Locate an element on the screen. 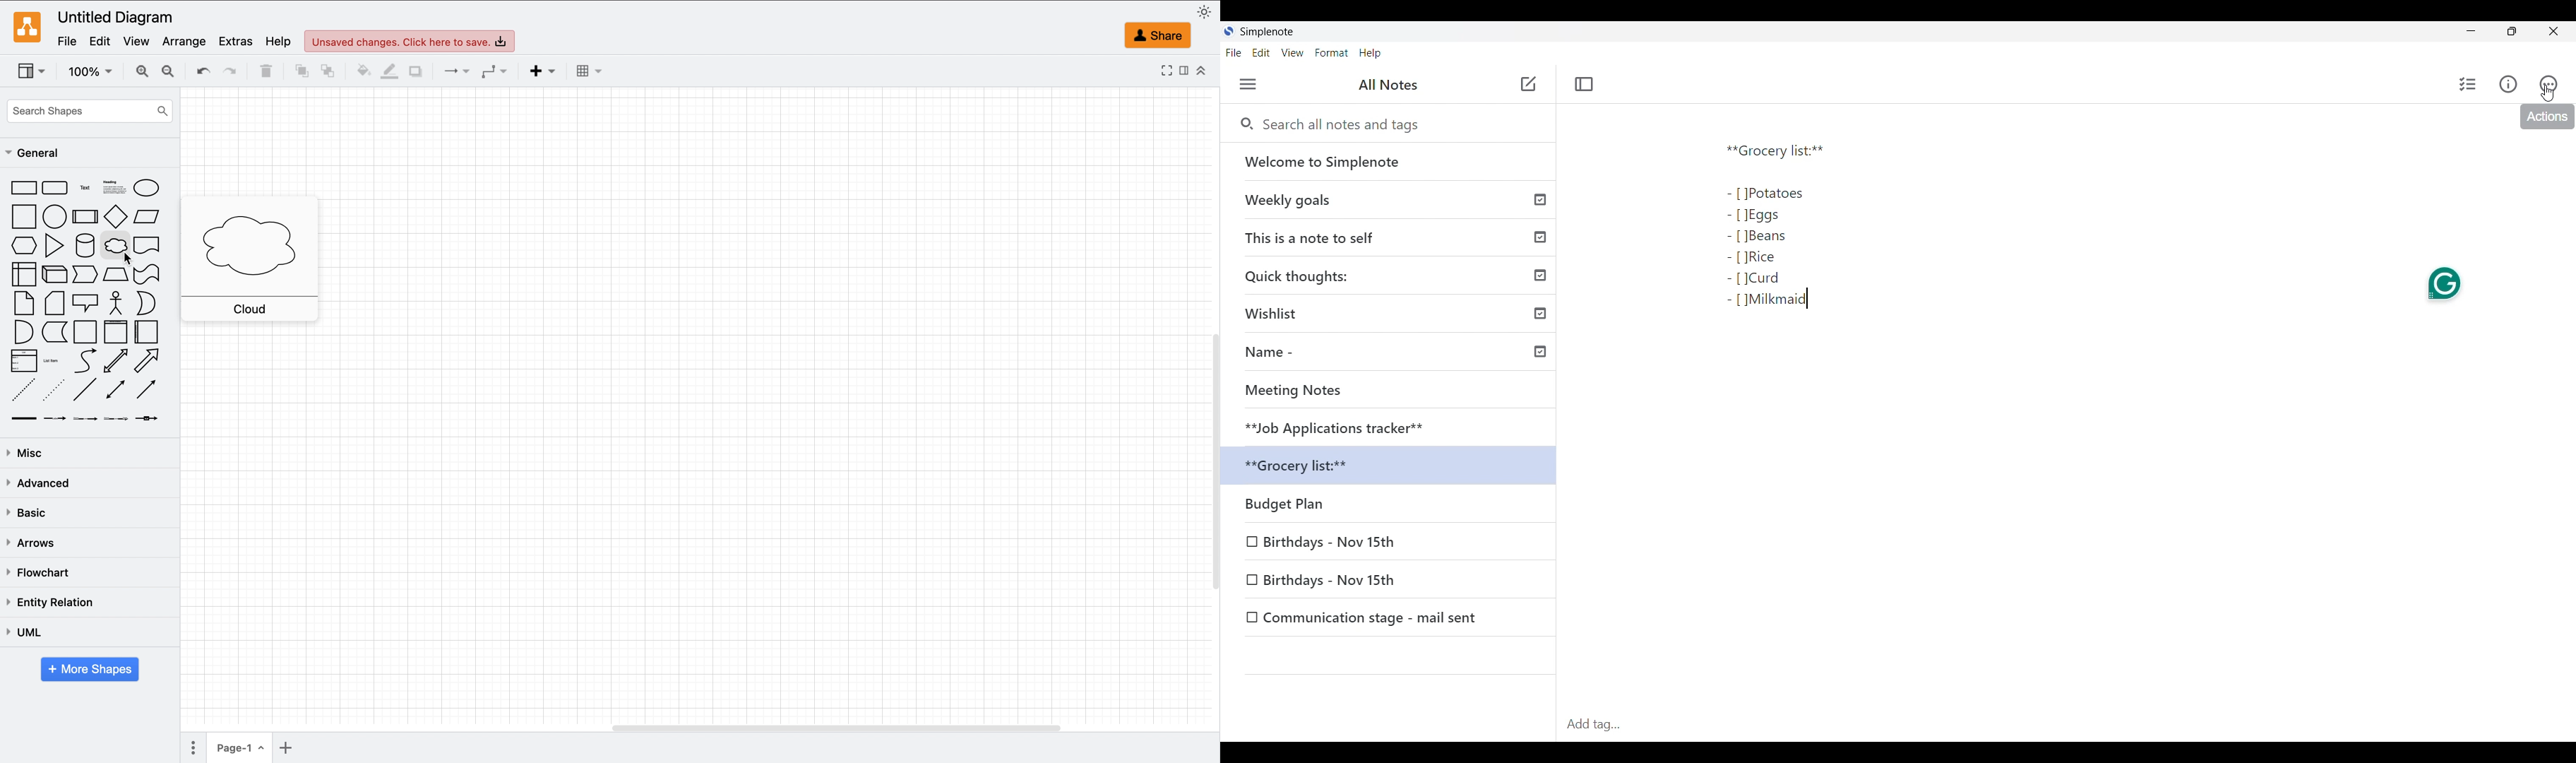 This screenshot has width=2576, height=784. format is located at coordinates (1183, 71).